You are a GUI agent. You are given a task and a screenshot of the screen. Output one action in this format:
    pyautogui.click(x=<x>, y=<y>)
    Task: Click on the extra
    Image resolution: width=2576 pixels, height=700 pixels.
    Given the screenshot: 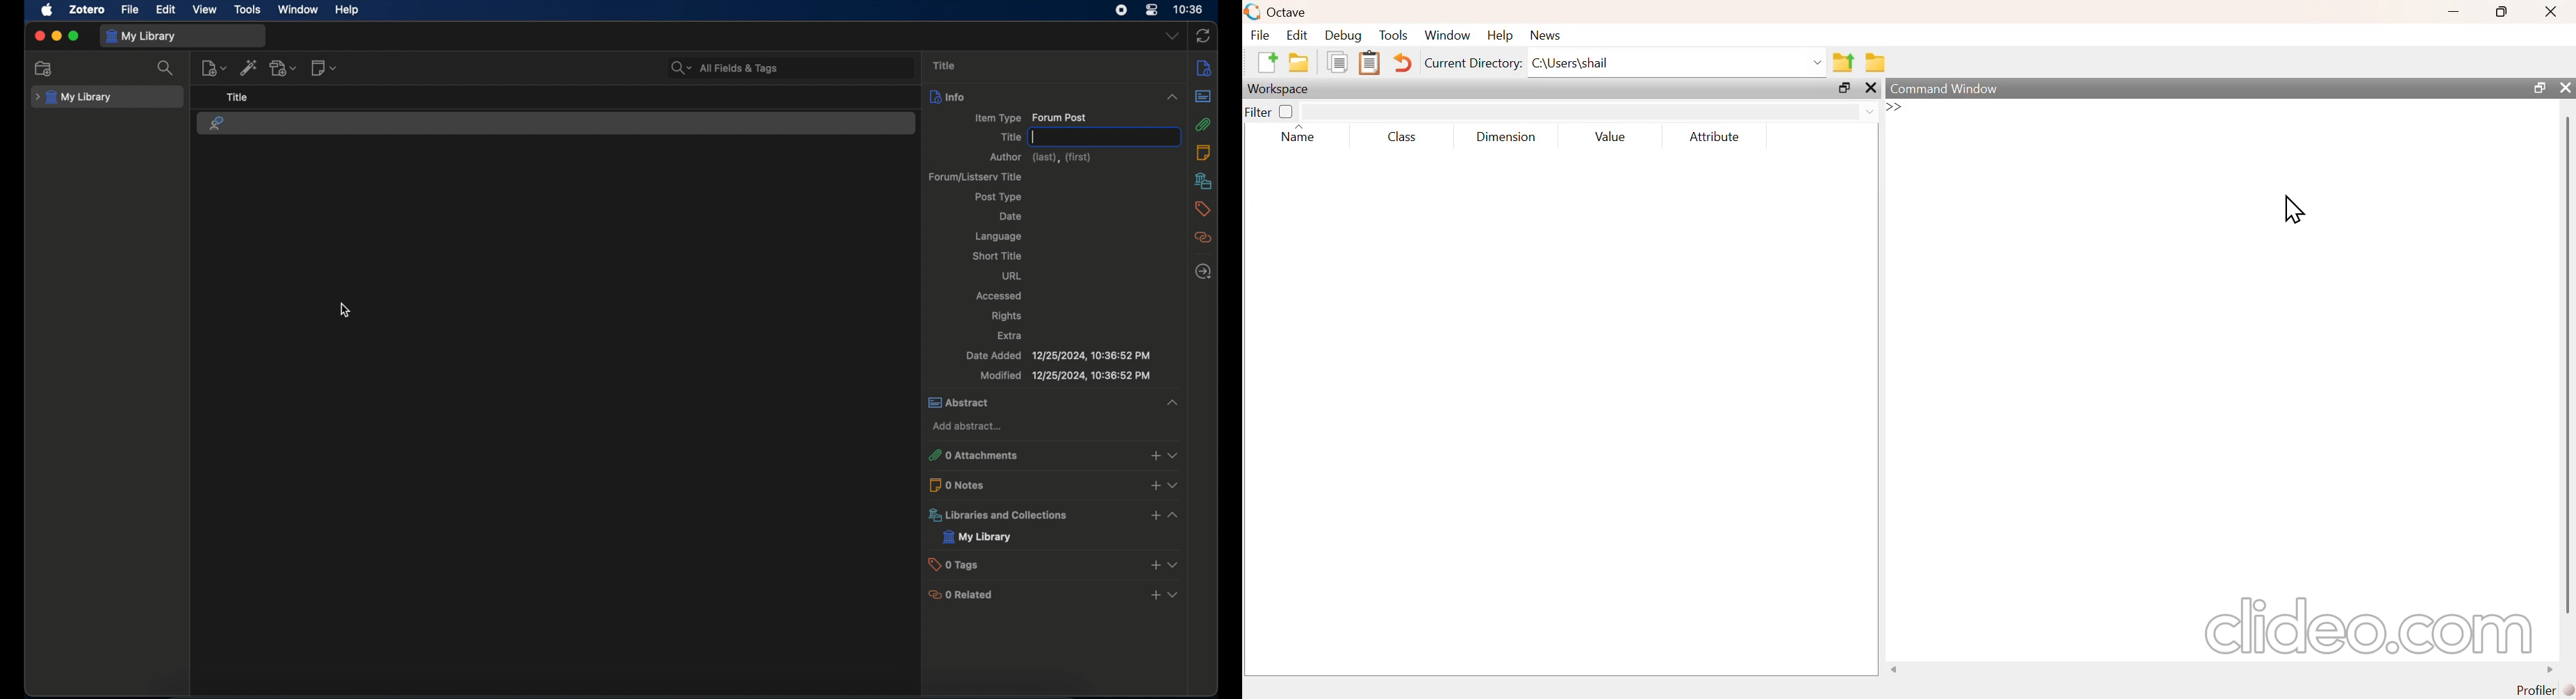 What is the action you would take?
    pyautogui.click(x=1009, y=335)
    